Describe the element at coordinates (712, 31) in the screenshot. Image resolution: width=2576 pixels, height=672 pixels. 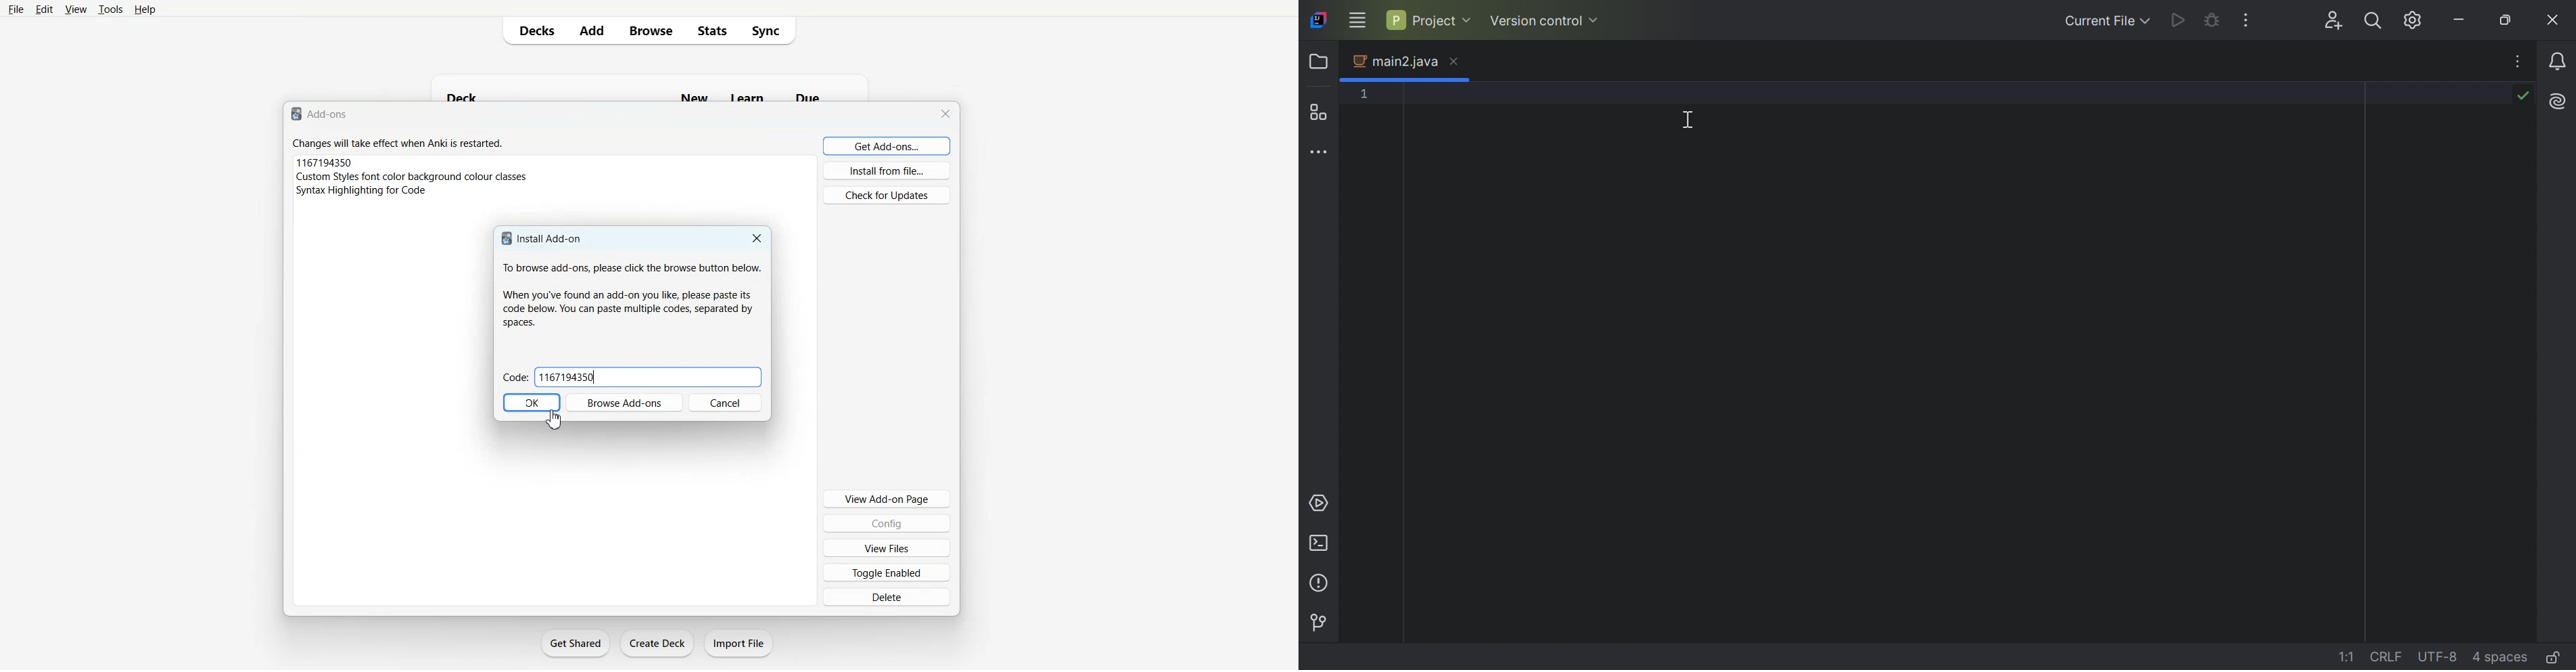
I see `Stats` at that location.